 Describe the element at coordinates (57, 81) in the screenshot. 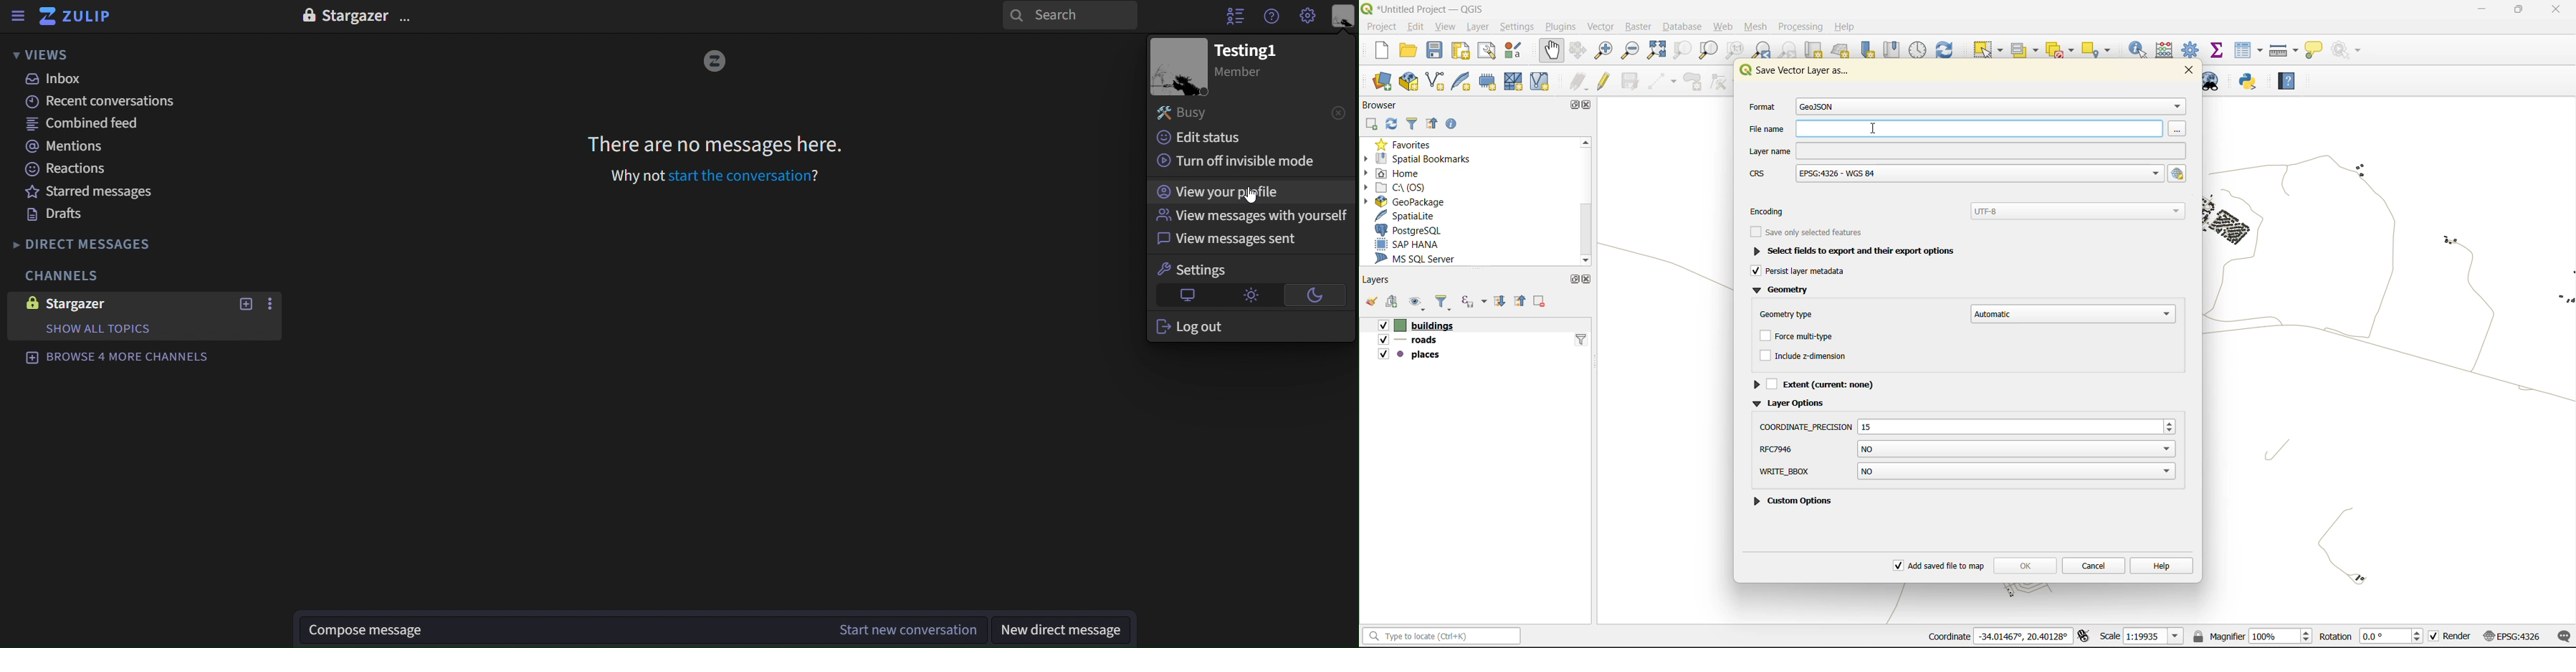

I see `inbox` at that location.